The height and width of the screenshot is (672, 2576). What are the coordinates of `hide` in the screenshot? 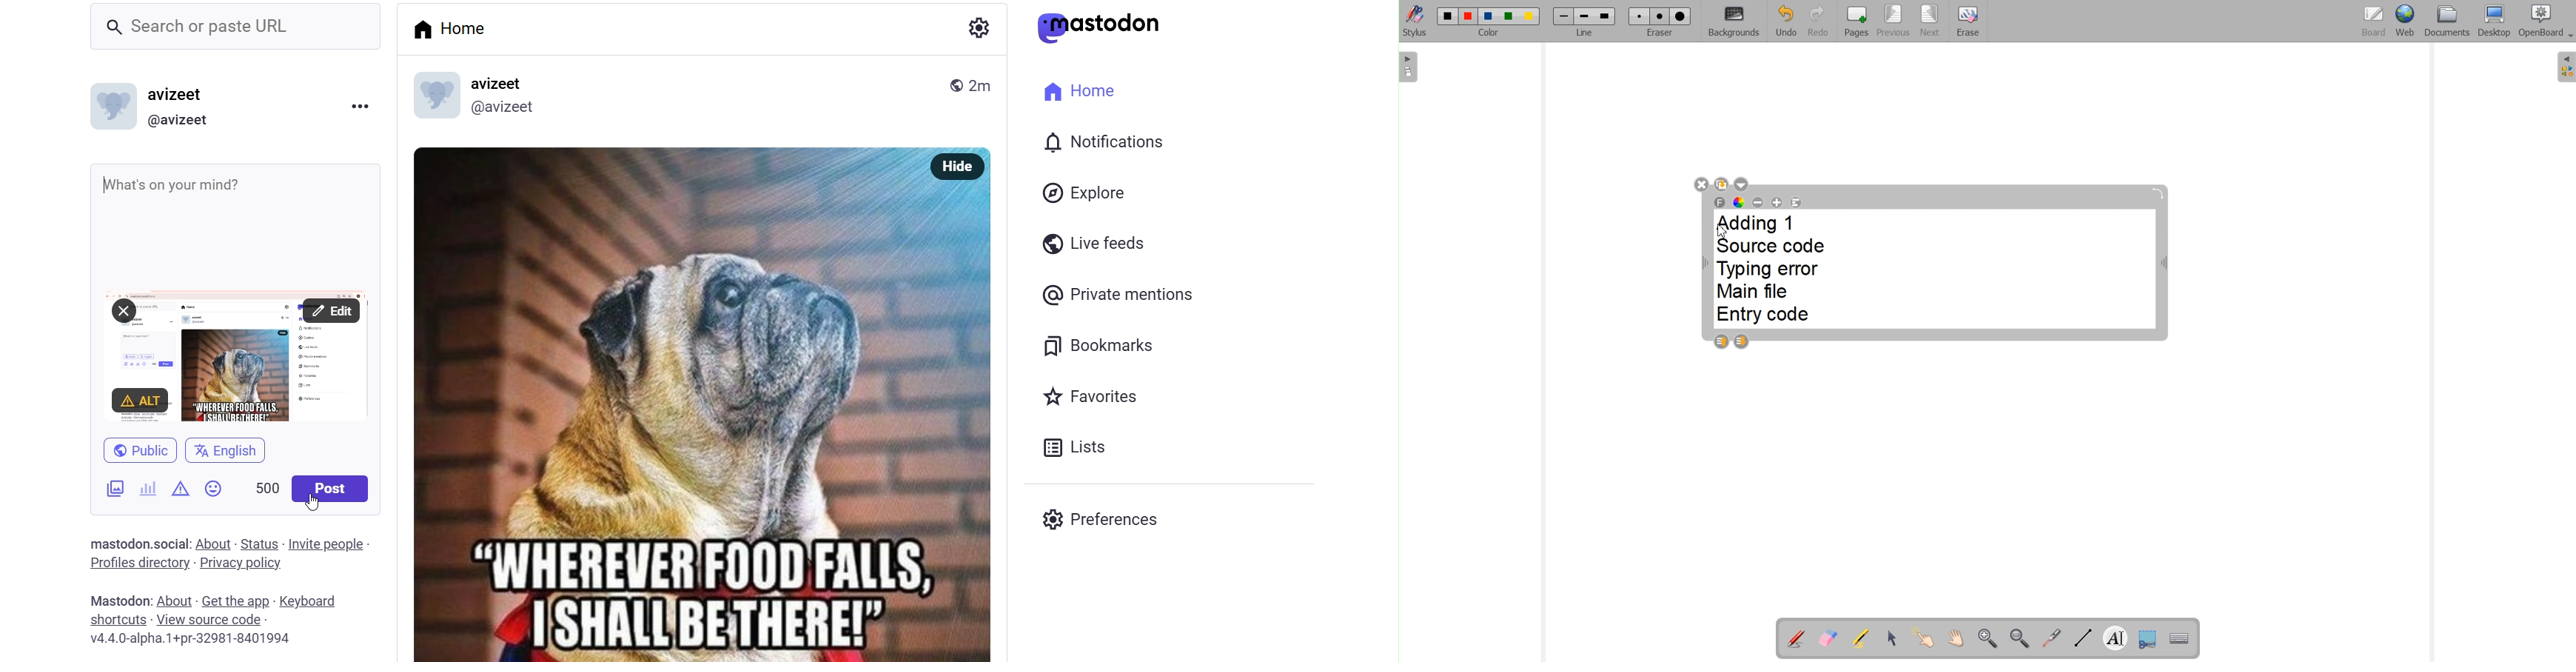 It's located at (955, 164).